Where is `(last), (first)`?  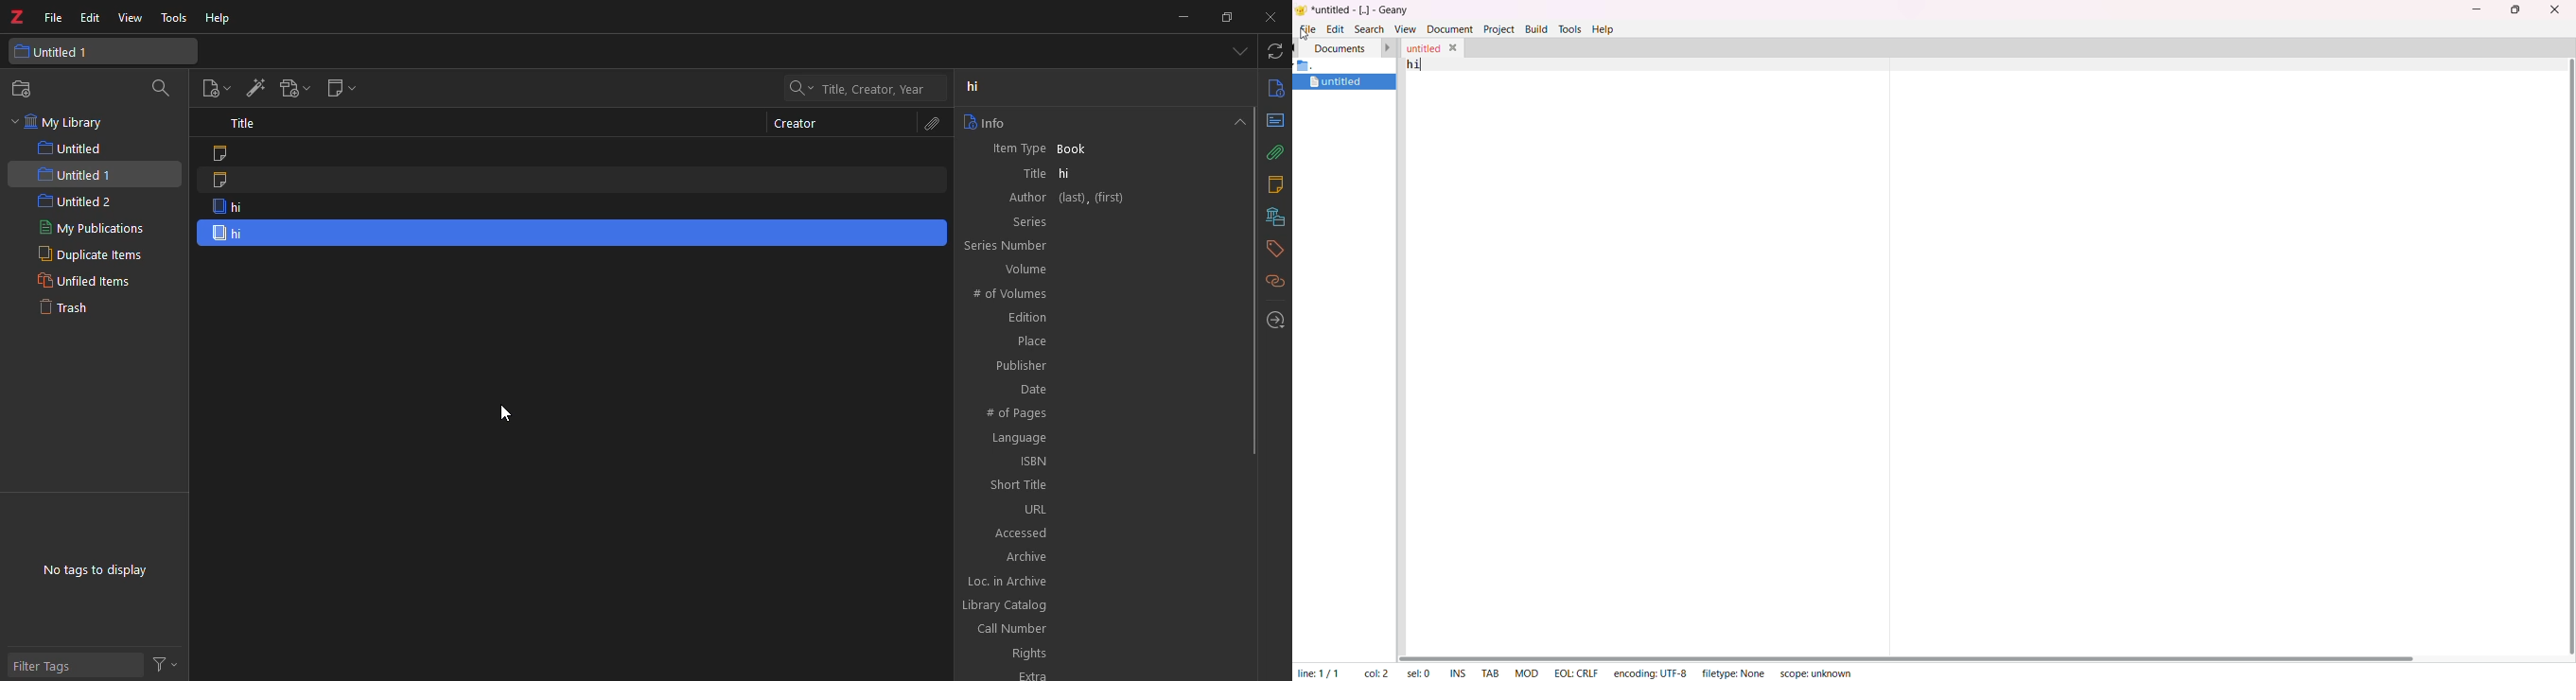 (last), (first) is located at coordinates (1094, 197).